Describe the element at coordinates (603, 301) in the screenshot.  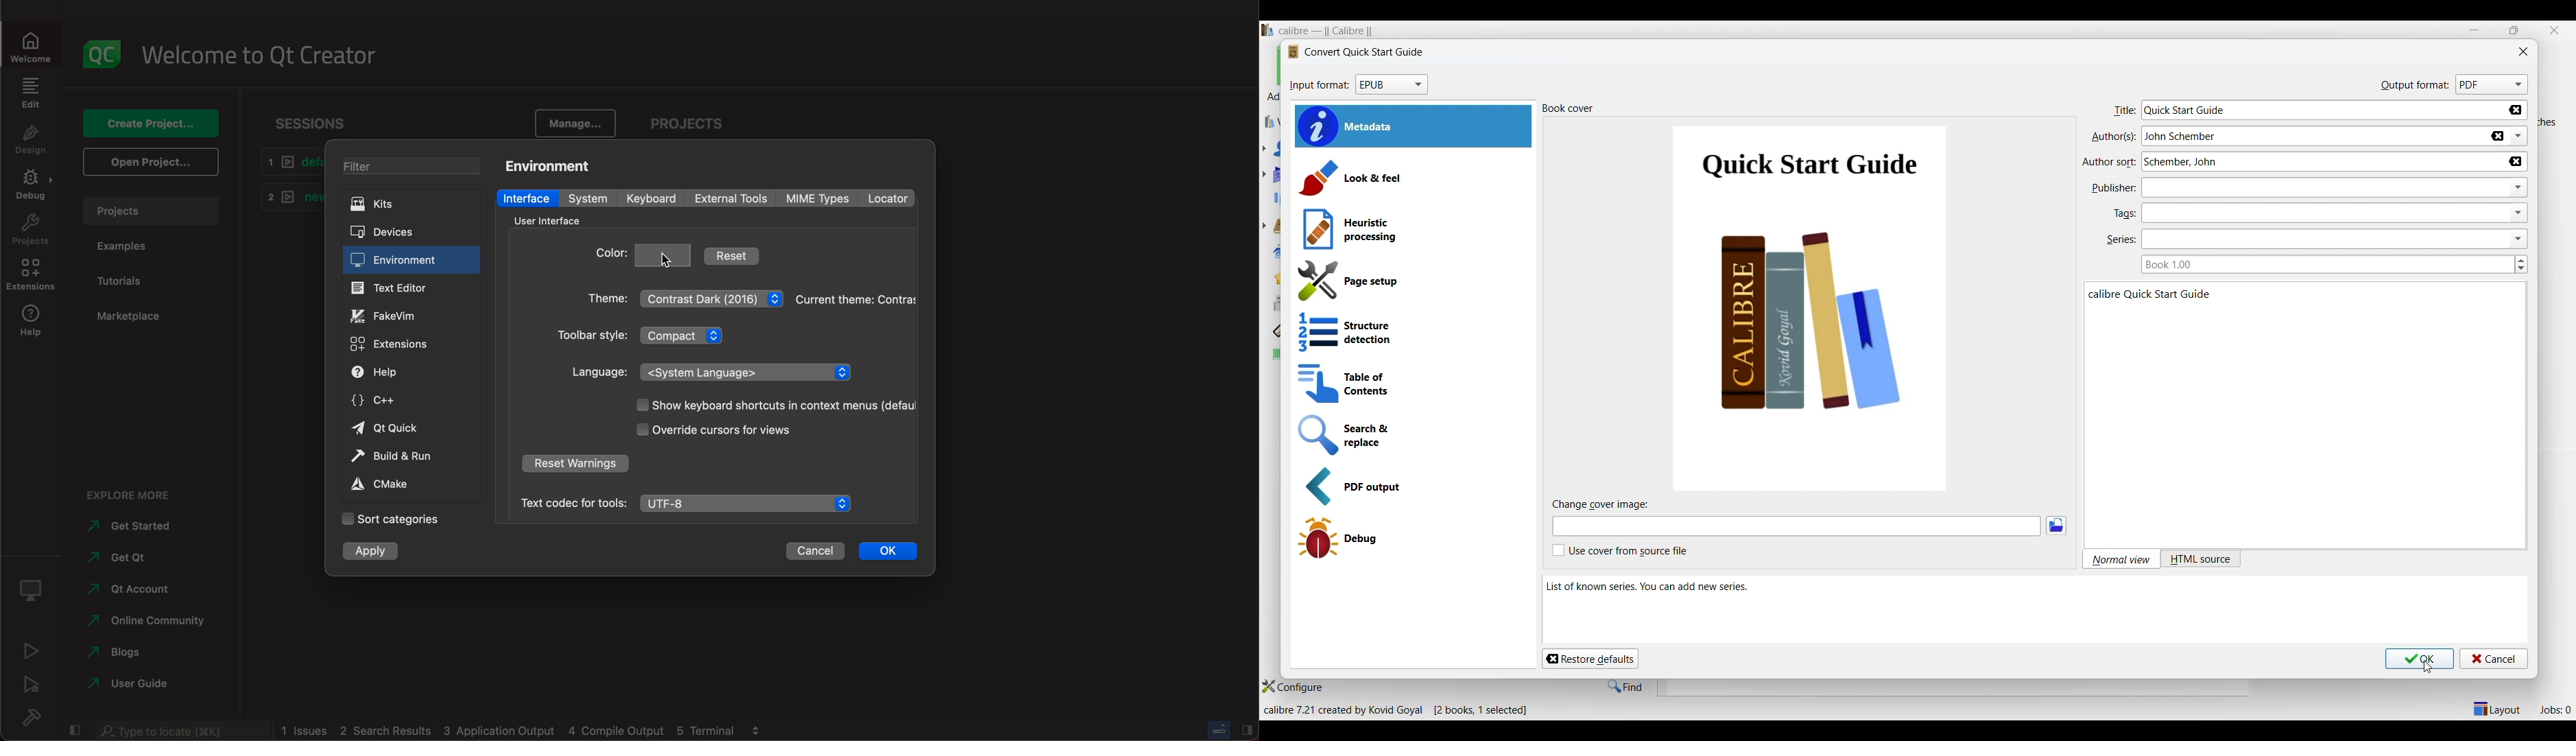
I see `theme` at that location.